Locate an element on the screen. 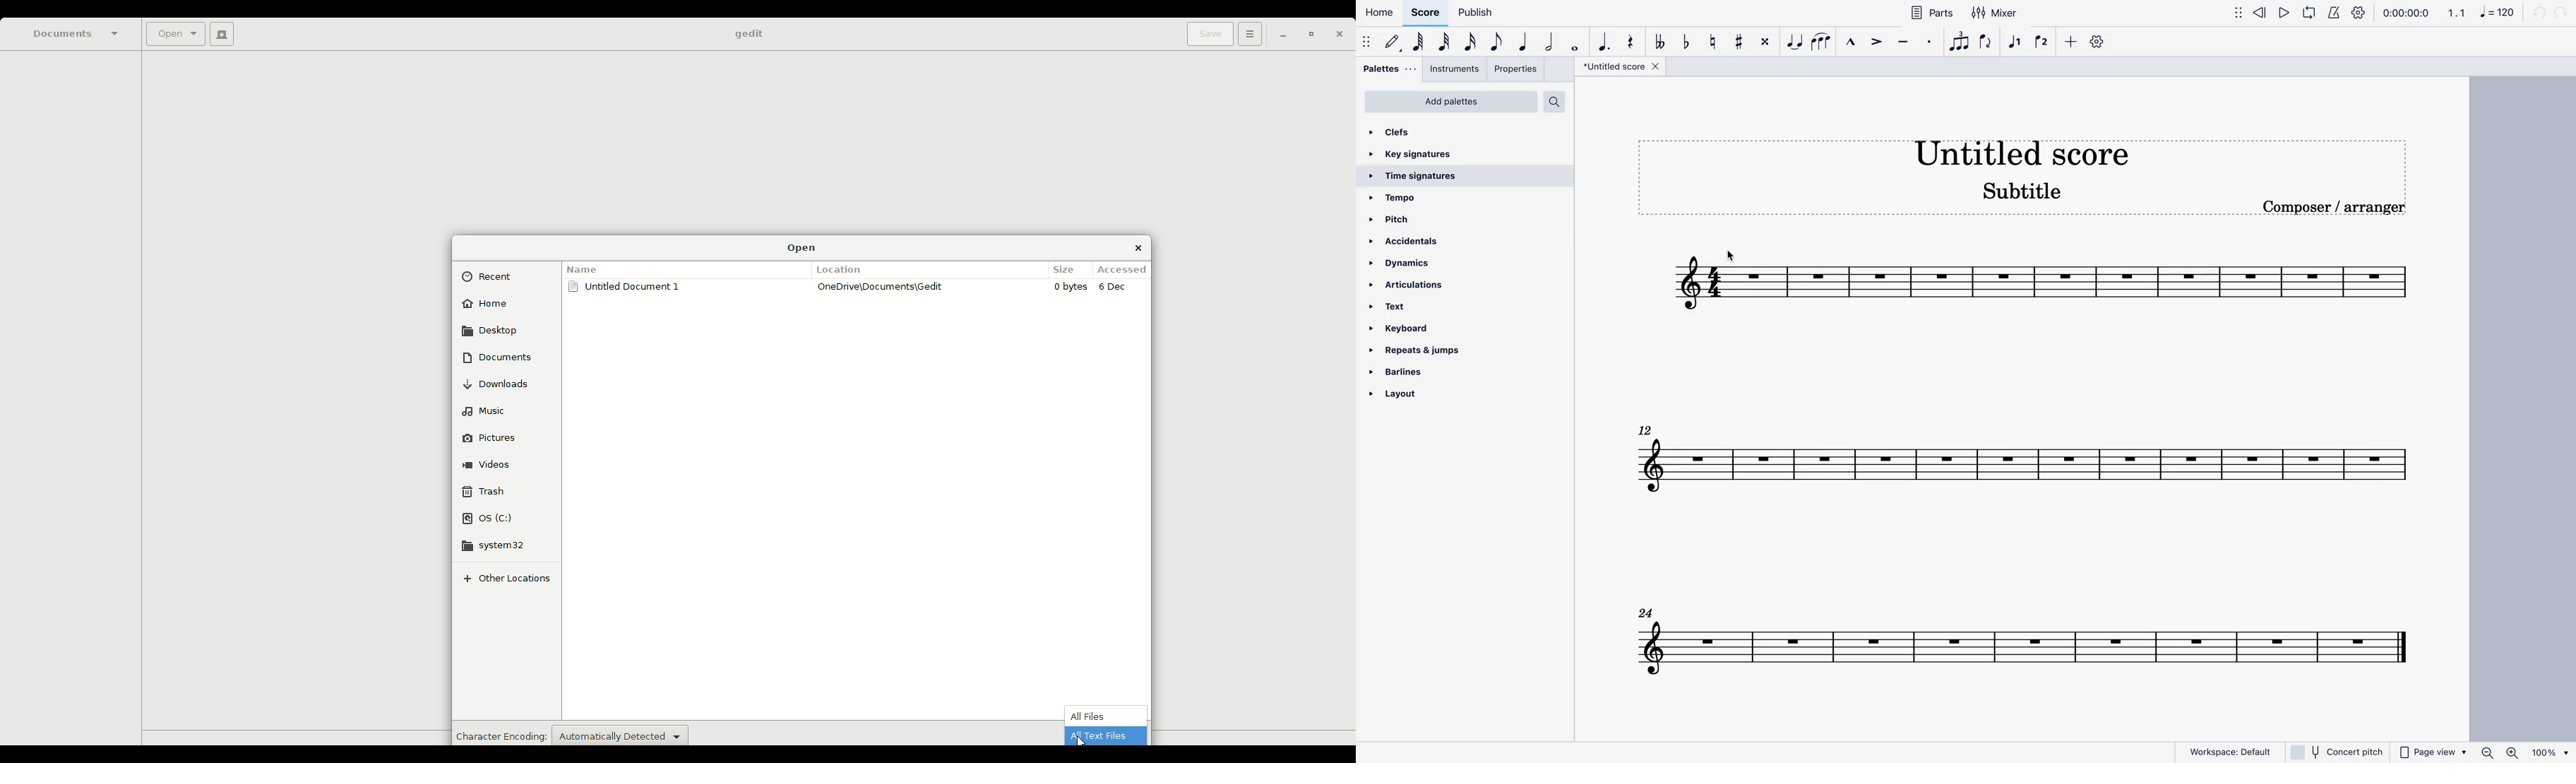  Home is located at coordinates (487, 305).